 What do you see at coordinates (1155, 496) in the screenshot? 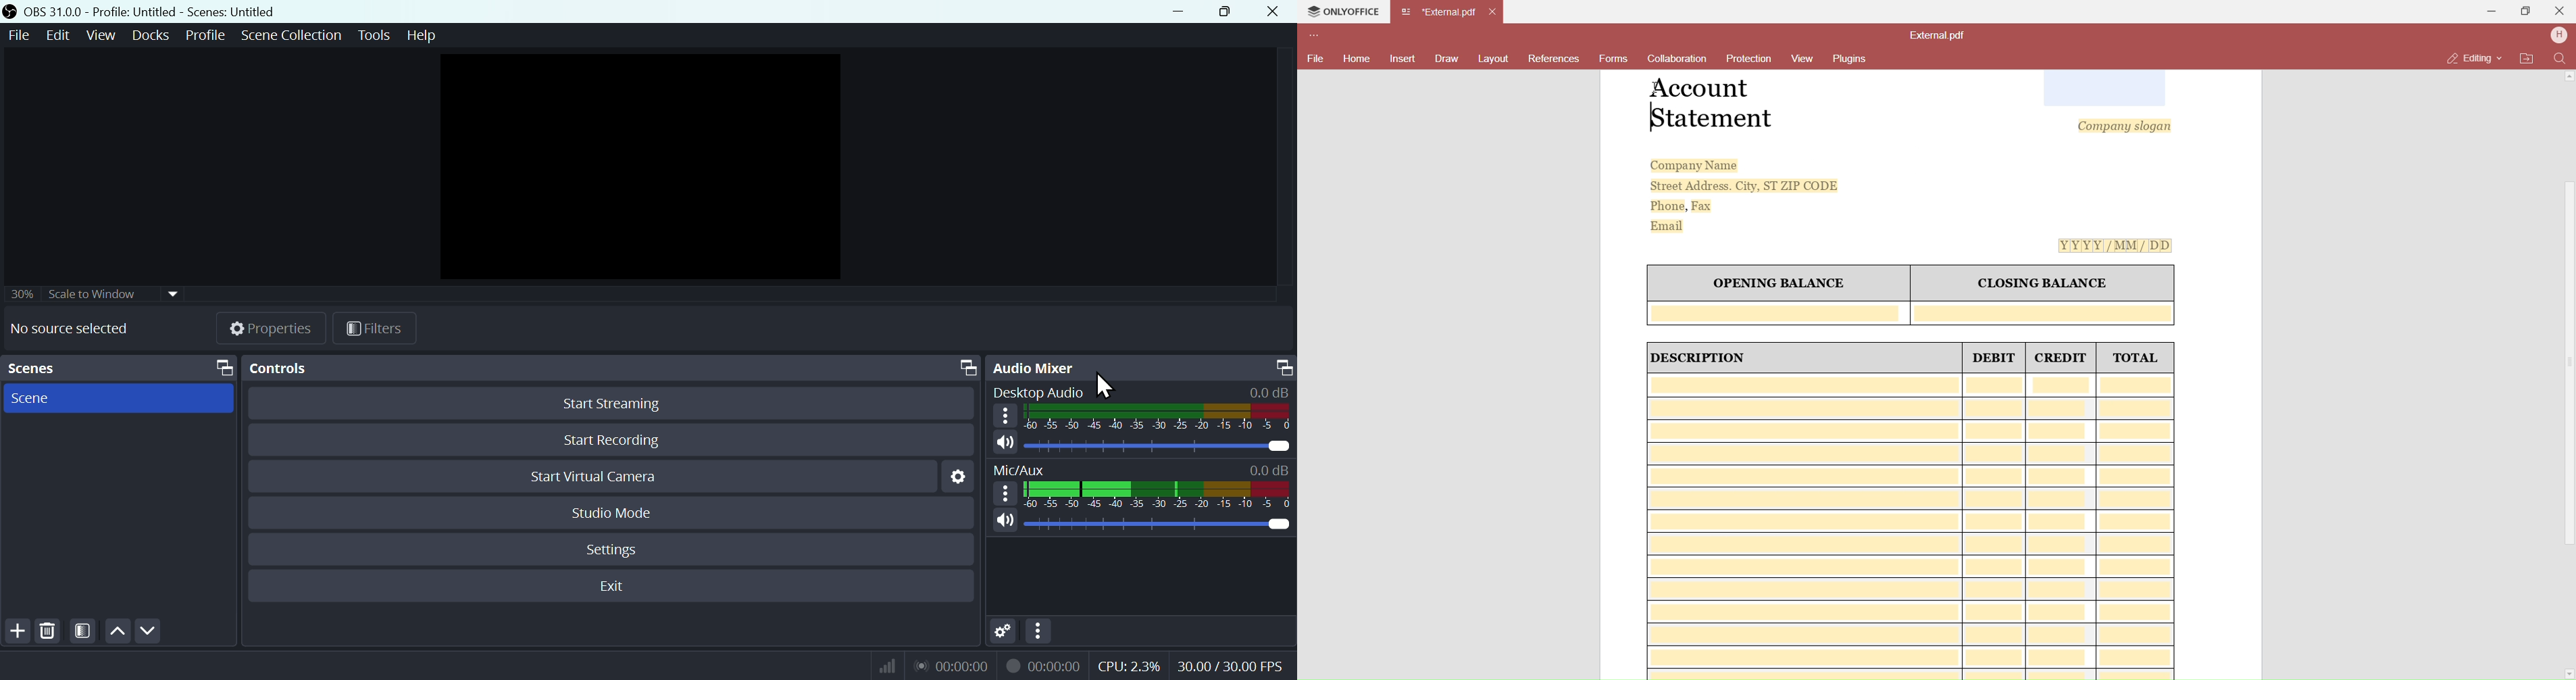
I see `Mic/Aux bar` at bounding box center [1155, 496].